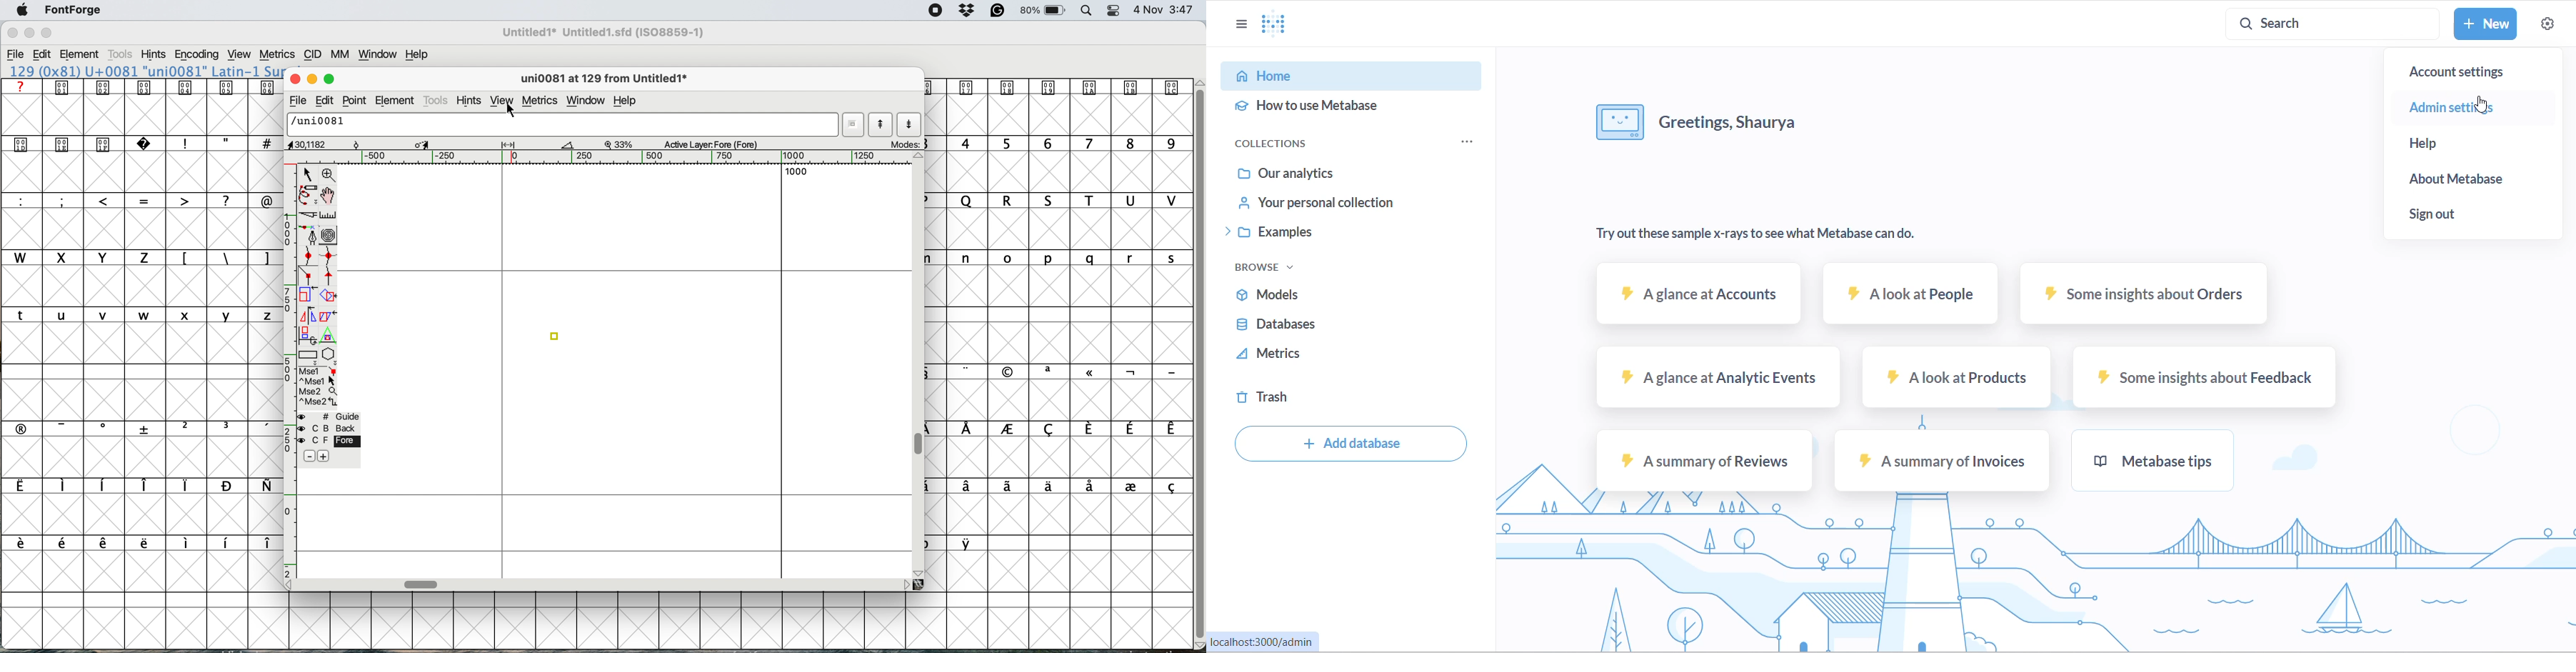 This screenshot has width=2576, height=672. I want to click on help, so click(2450, 146).